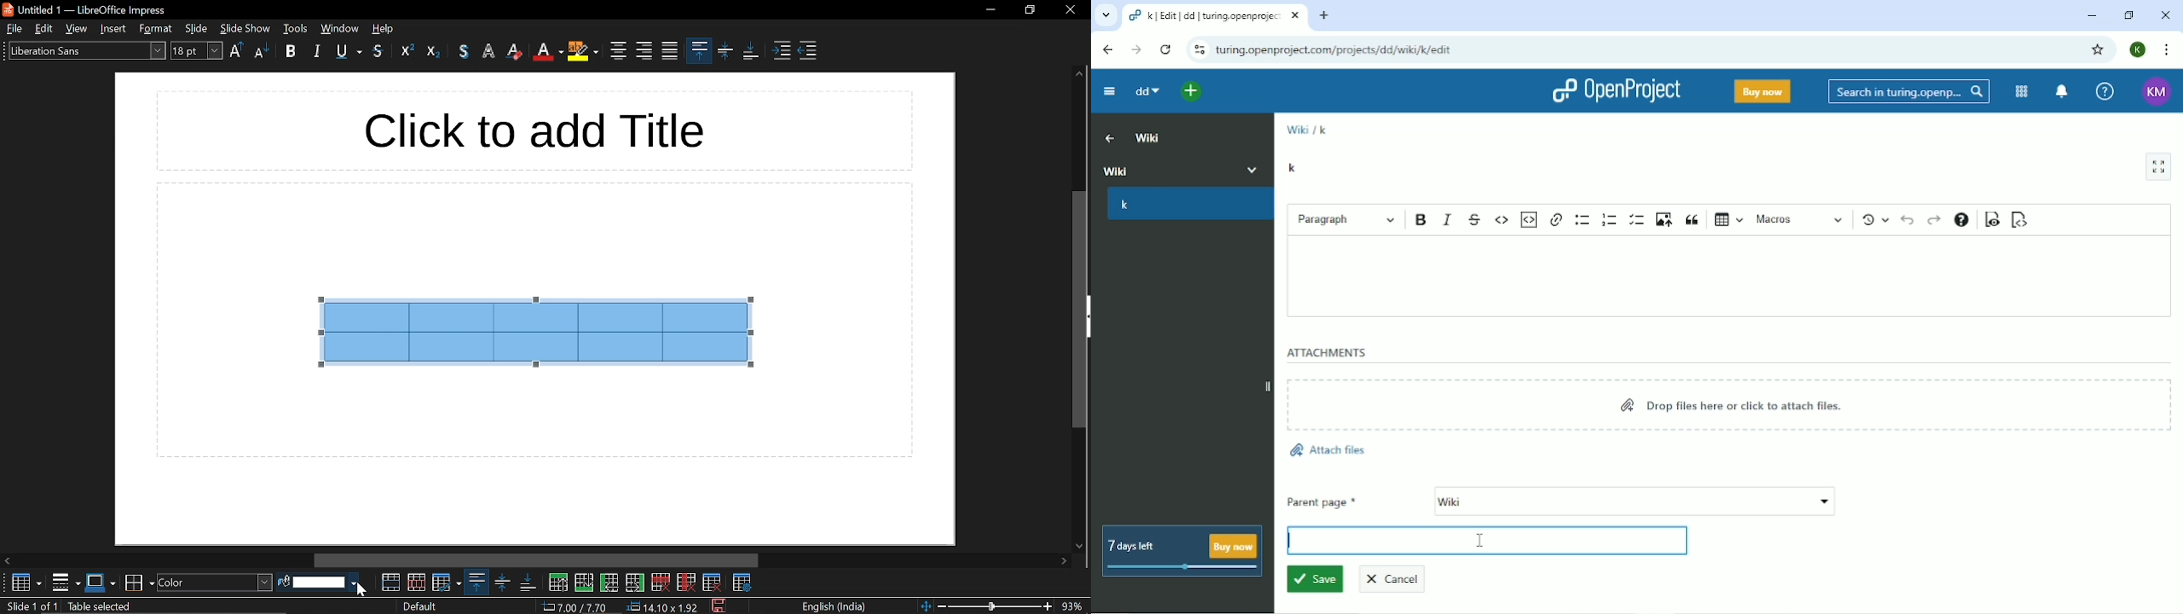 Image resolution: width=2184 pixels, height=616 pixels. I want to click on Bulleted list, so click(1583, 219).